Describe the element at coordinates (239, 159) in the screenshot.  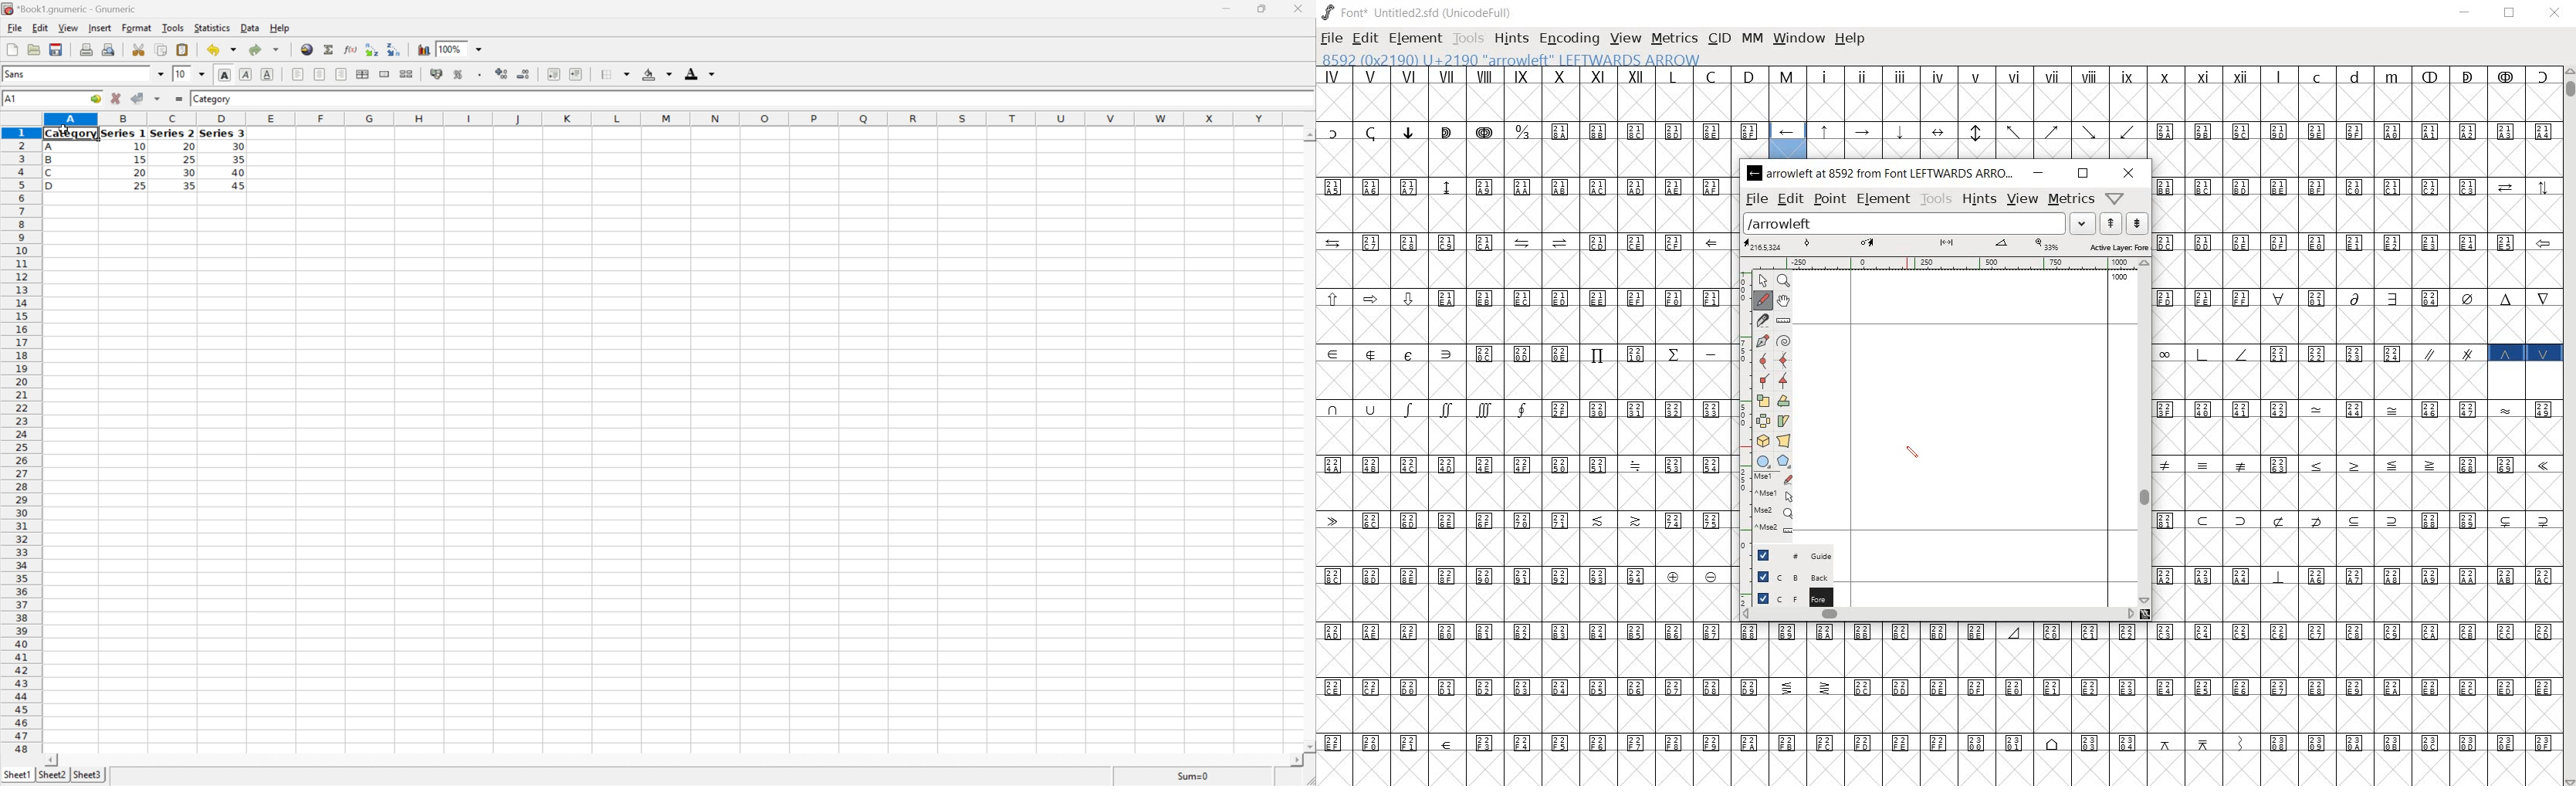
I see `35` at that location.